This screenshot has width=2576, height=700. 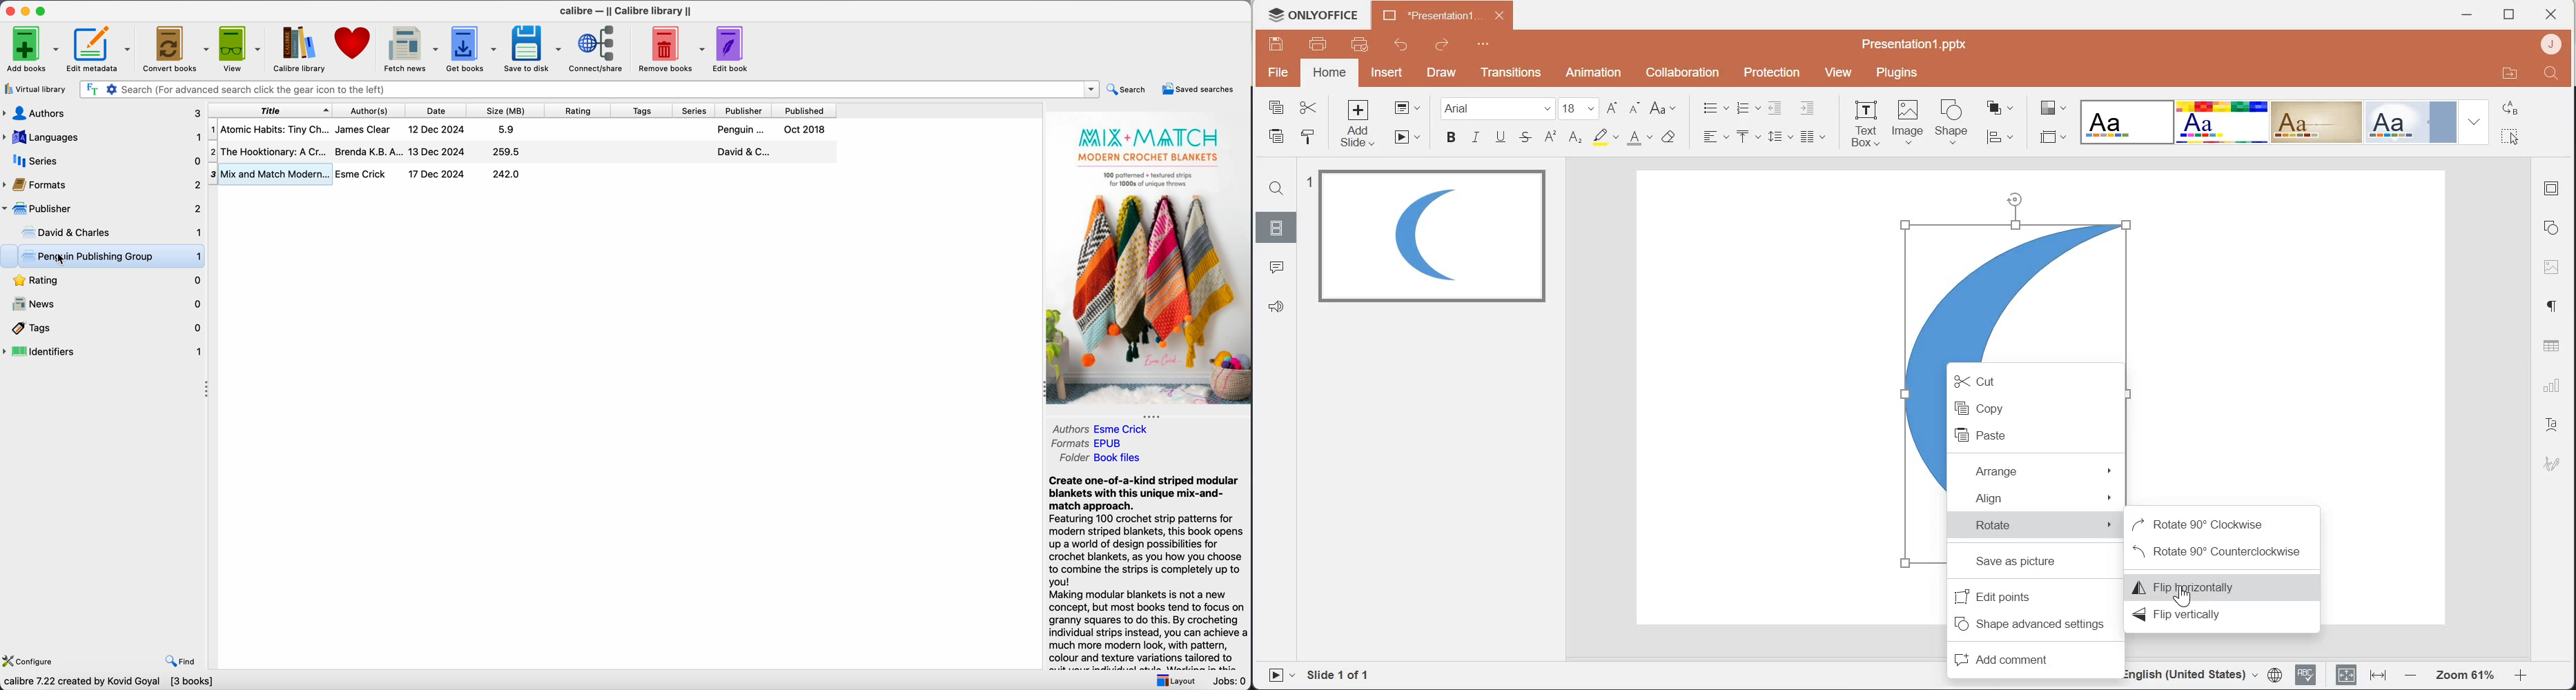 What do you see at coordinates (1149, 259) in the screenshot?
I see `book cover preview` at bounding box center [1149, 259].